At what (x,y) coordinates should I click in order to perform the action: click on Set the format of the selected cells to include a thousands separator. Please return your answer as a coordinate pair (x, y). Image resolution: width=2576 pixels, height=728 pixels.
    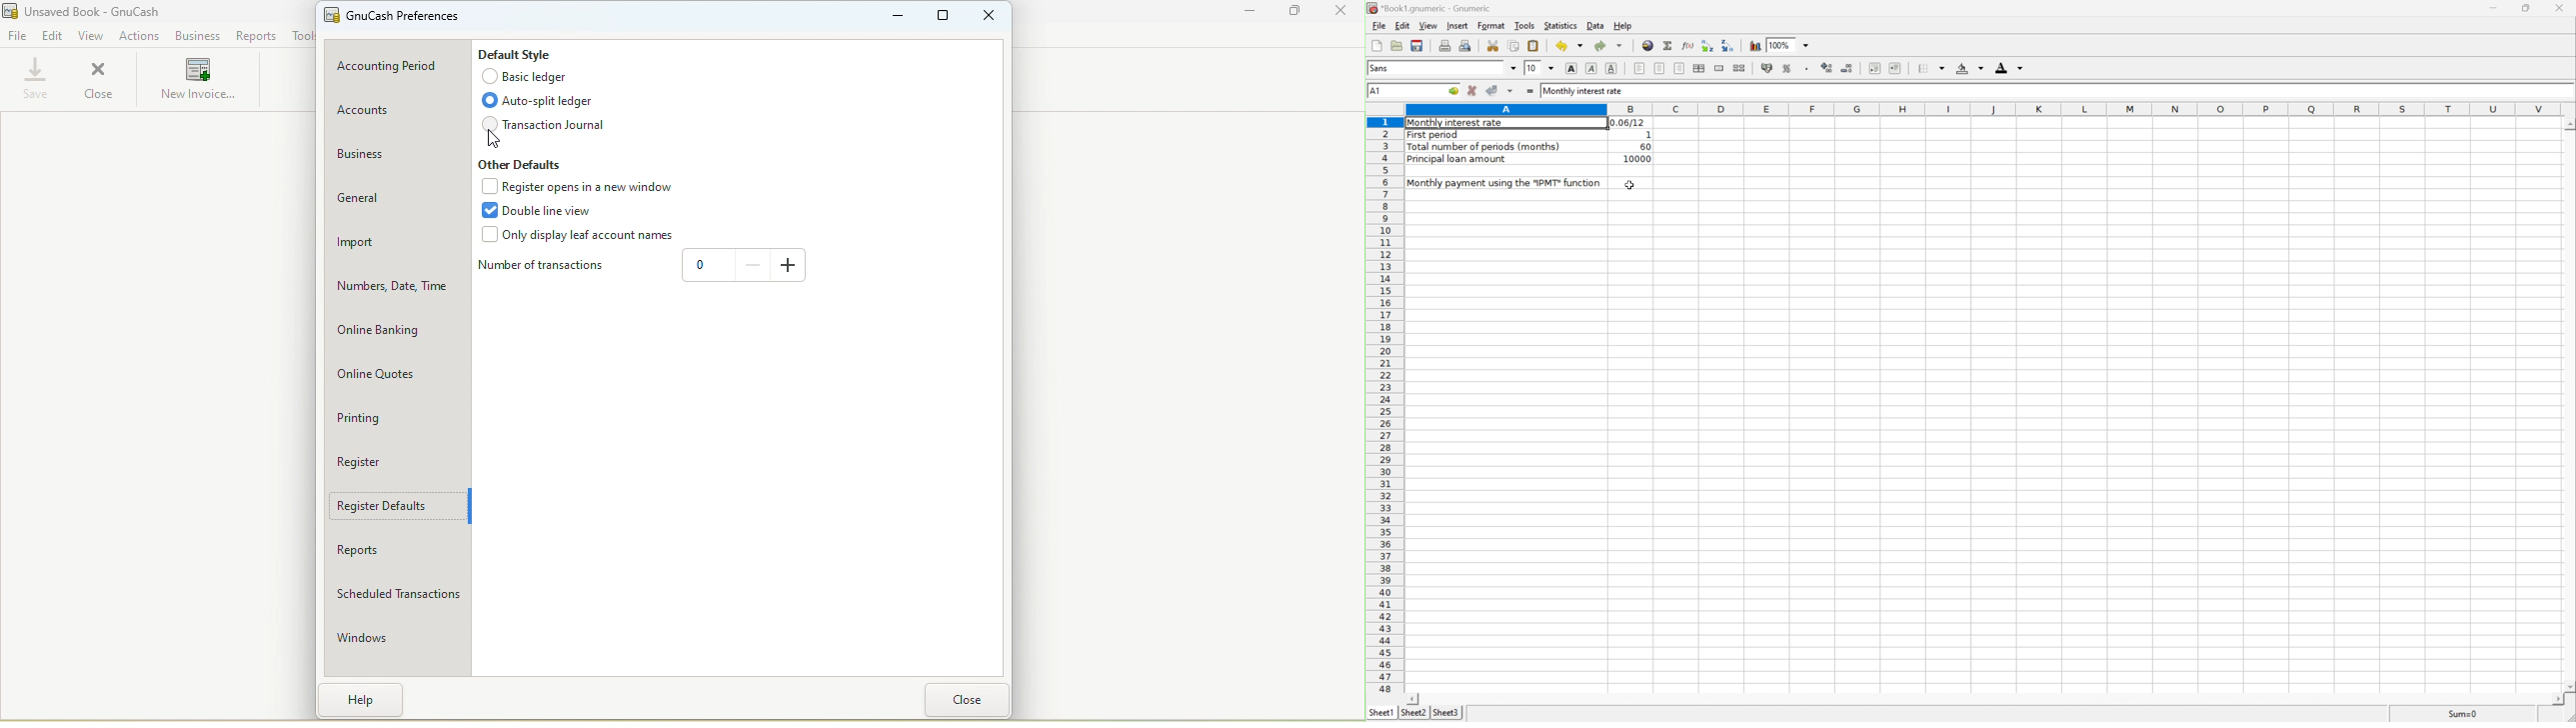
    Looking at the image, I should click on (1806, 68).